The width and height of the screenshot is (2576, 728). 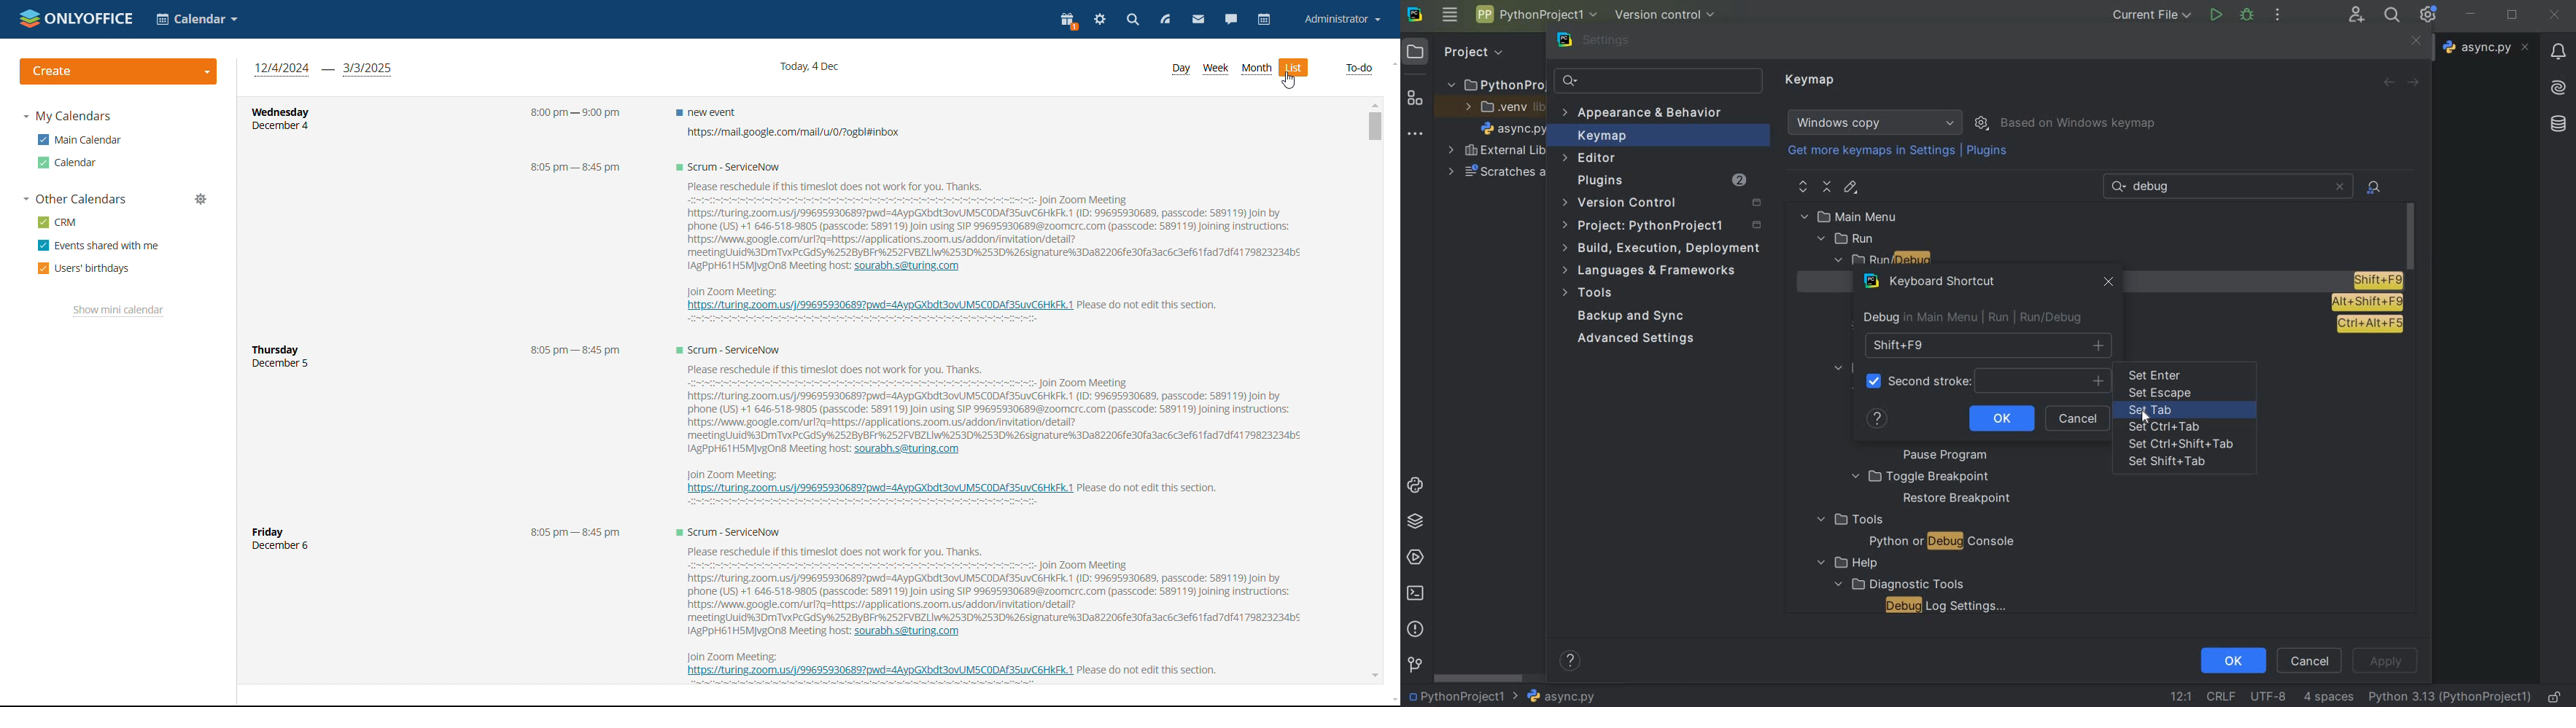 I want to click on 8:05 pm—8:45 pm, so click(x=575, y=170).